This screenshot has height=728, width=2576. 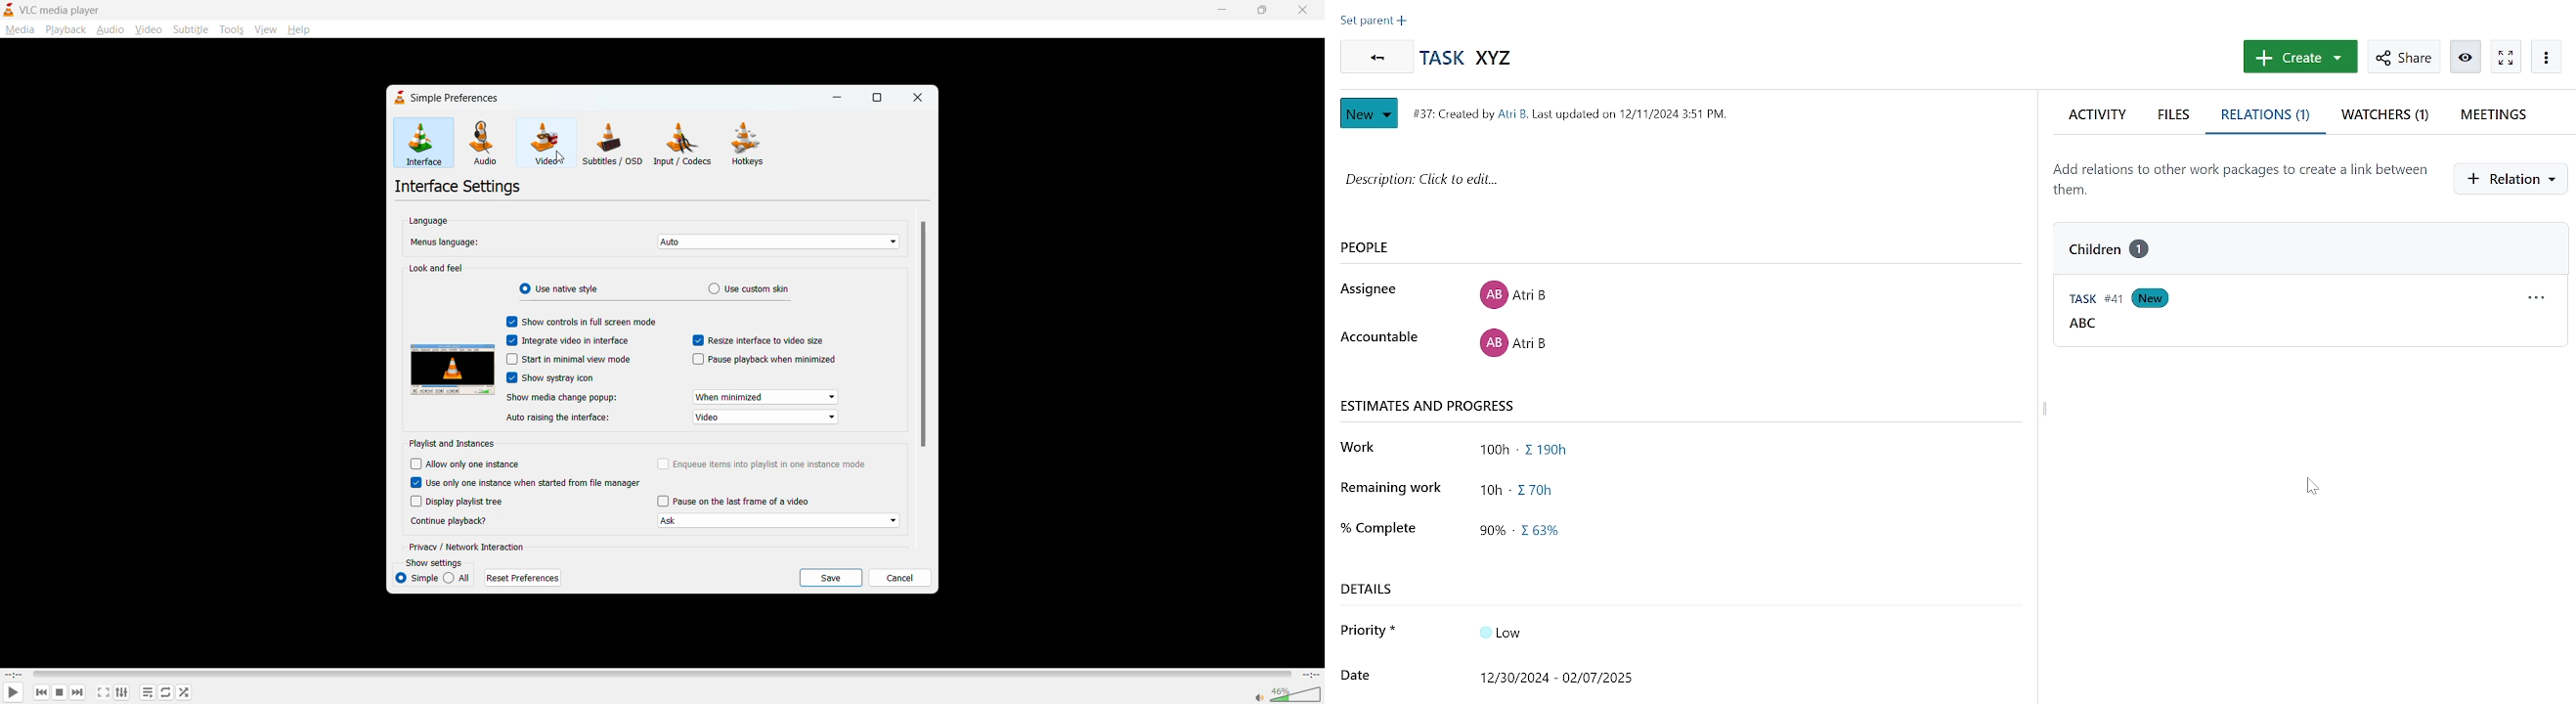 I want to click on simple preferences, so click(x=444, y=97).